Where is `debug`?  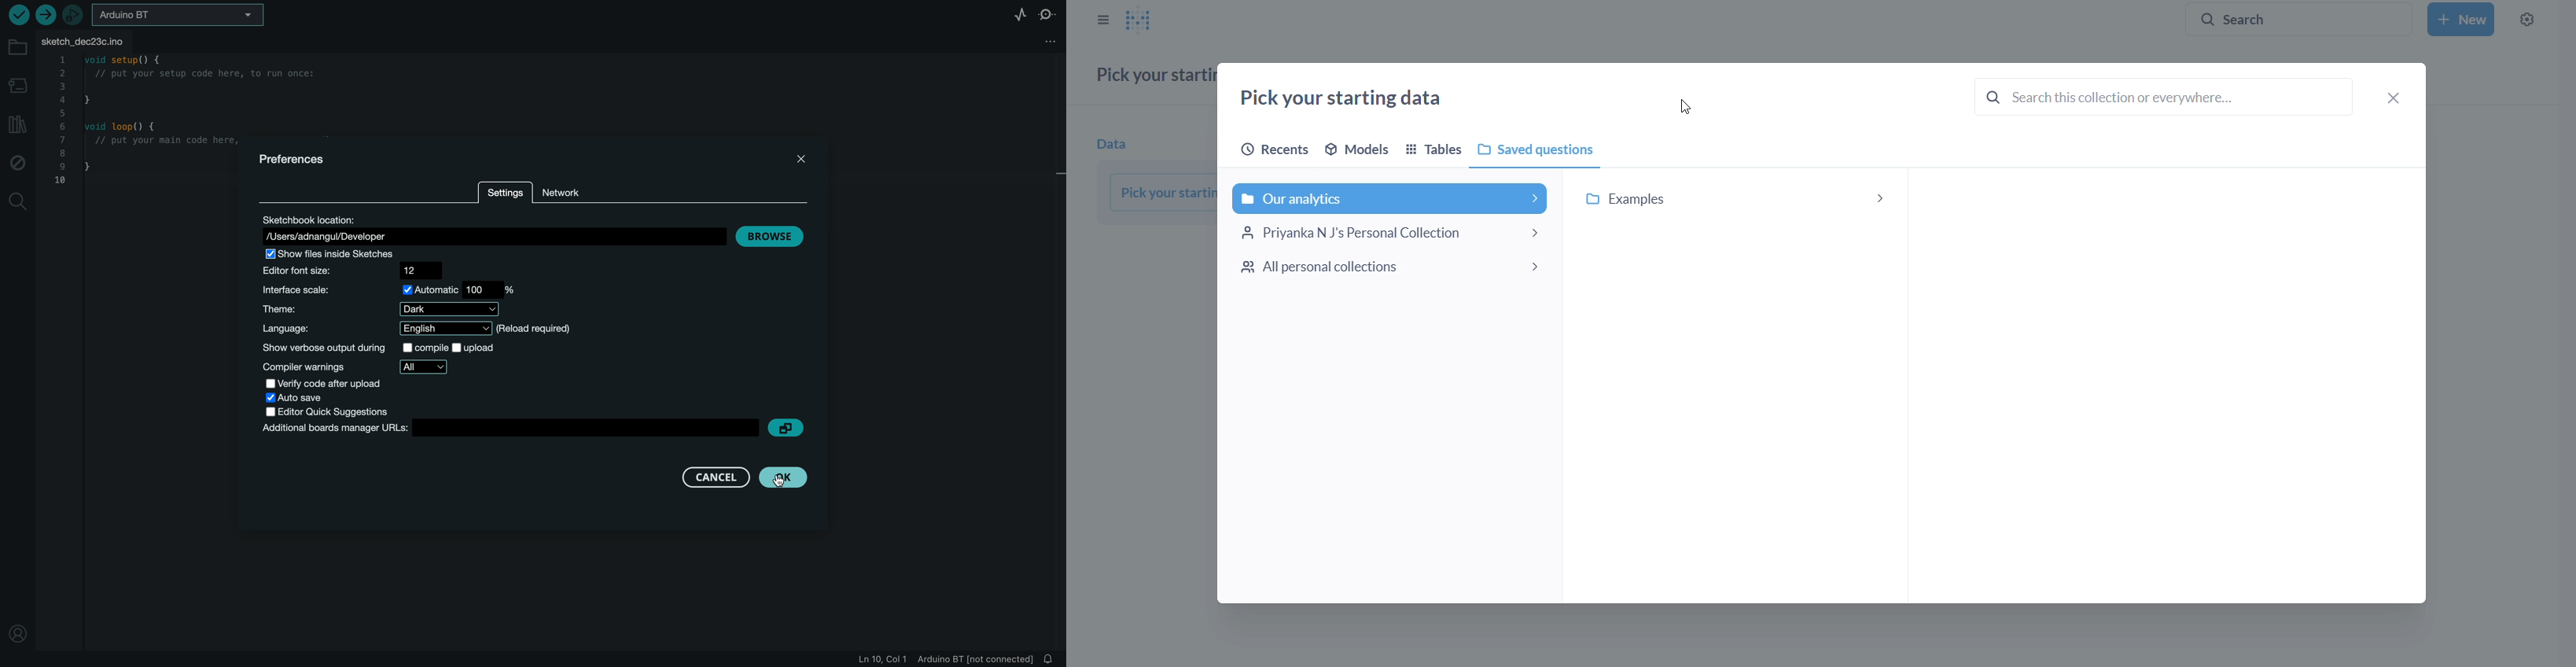
debug is located at coordinates (19, 163).